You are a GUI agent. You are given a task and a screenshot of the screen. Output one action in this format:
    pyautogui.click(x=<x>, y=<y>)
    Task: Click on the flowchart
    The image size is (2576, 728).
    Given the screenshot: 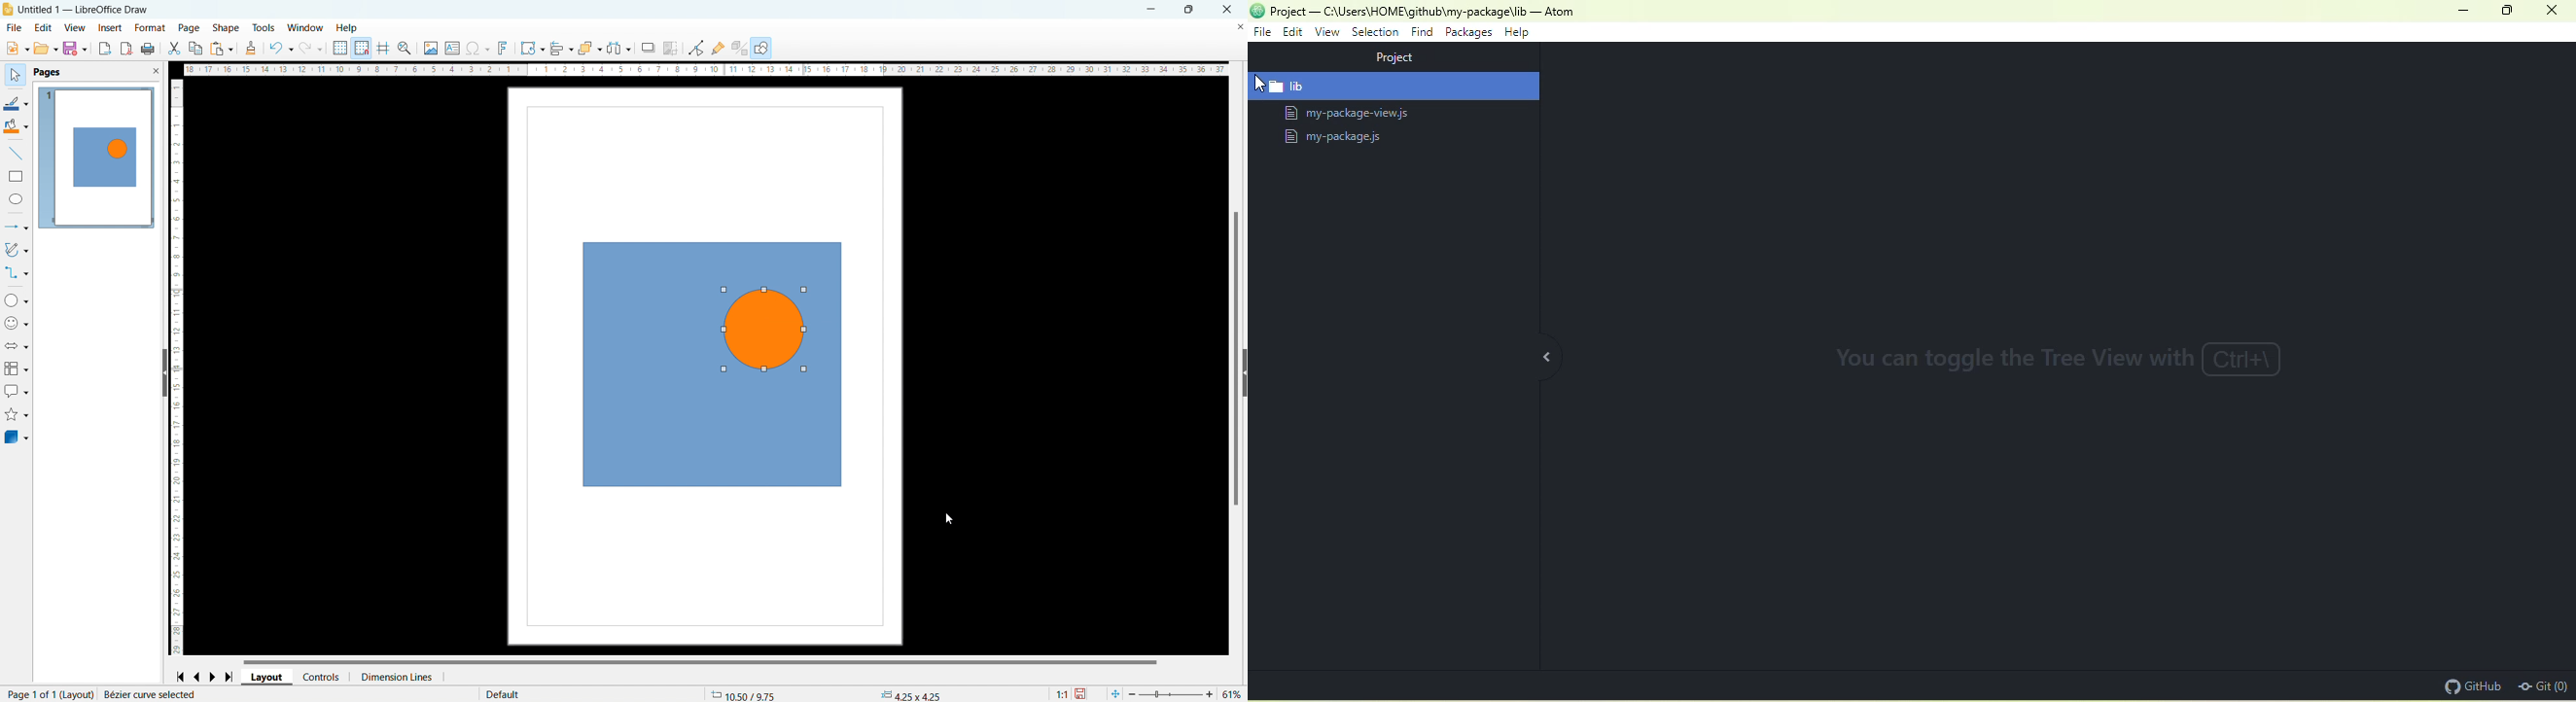 What is the action you would take?
    pyautogui.click(x=16, y=369)
    